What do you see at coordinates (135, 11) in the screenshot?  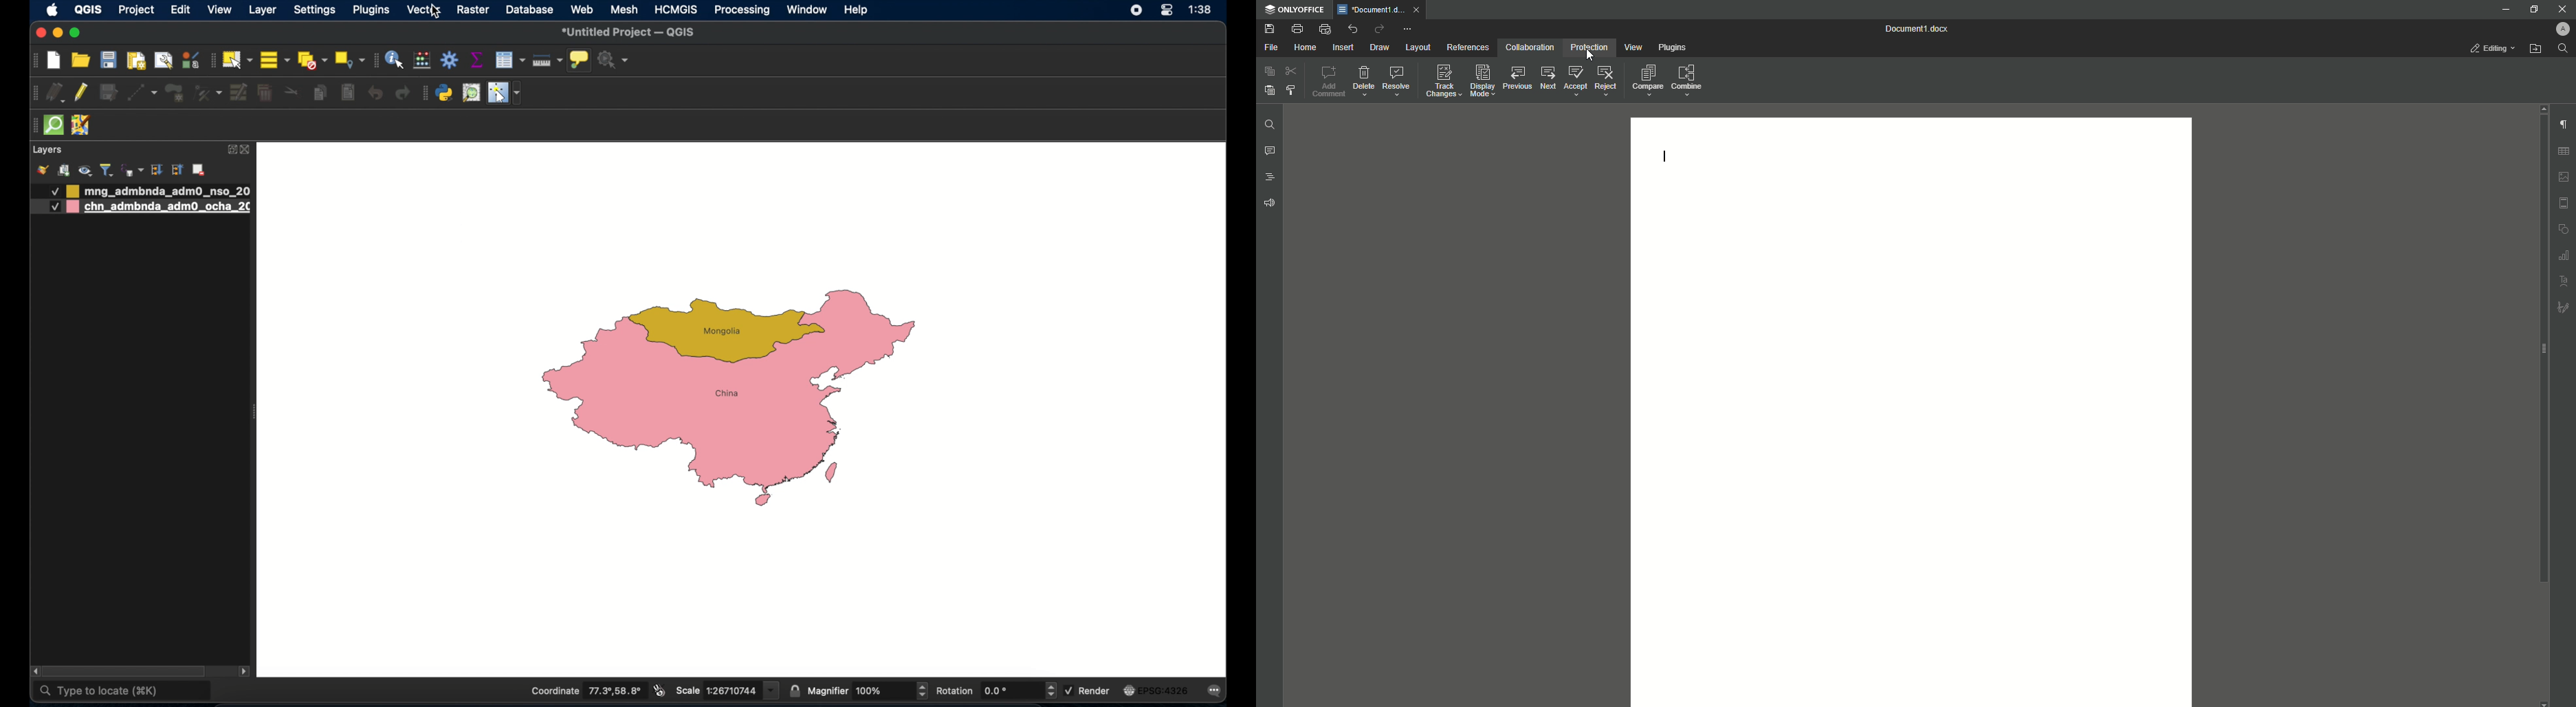 I see `project` at bounding box center [135, 11].